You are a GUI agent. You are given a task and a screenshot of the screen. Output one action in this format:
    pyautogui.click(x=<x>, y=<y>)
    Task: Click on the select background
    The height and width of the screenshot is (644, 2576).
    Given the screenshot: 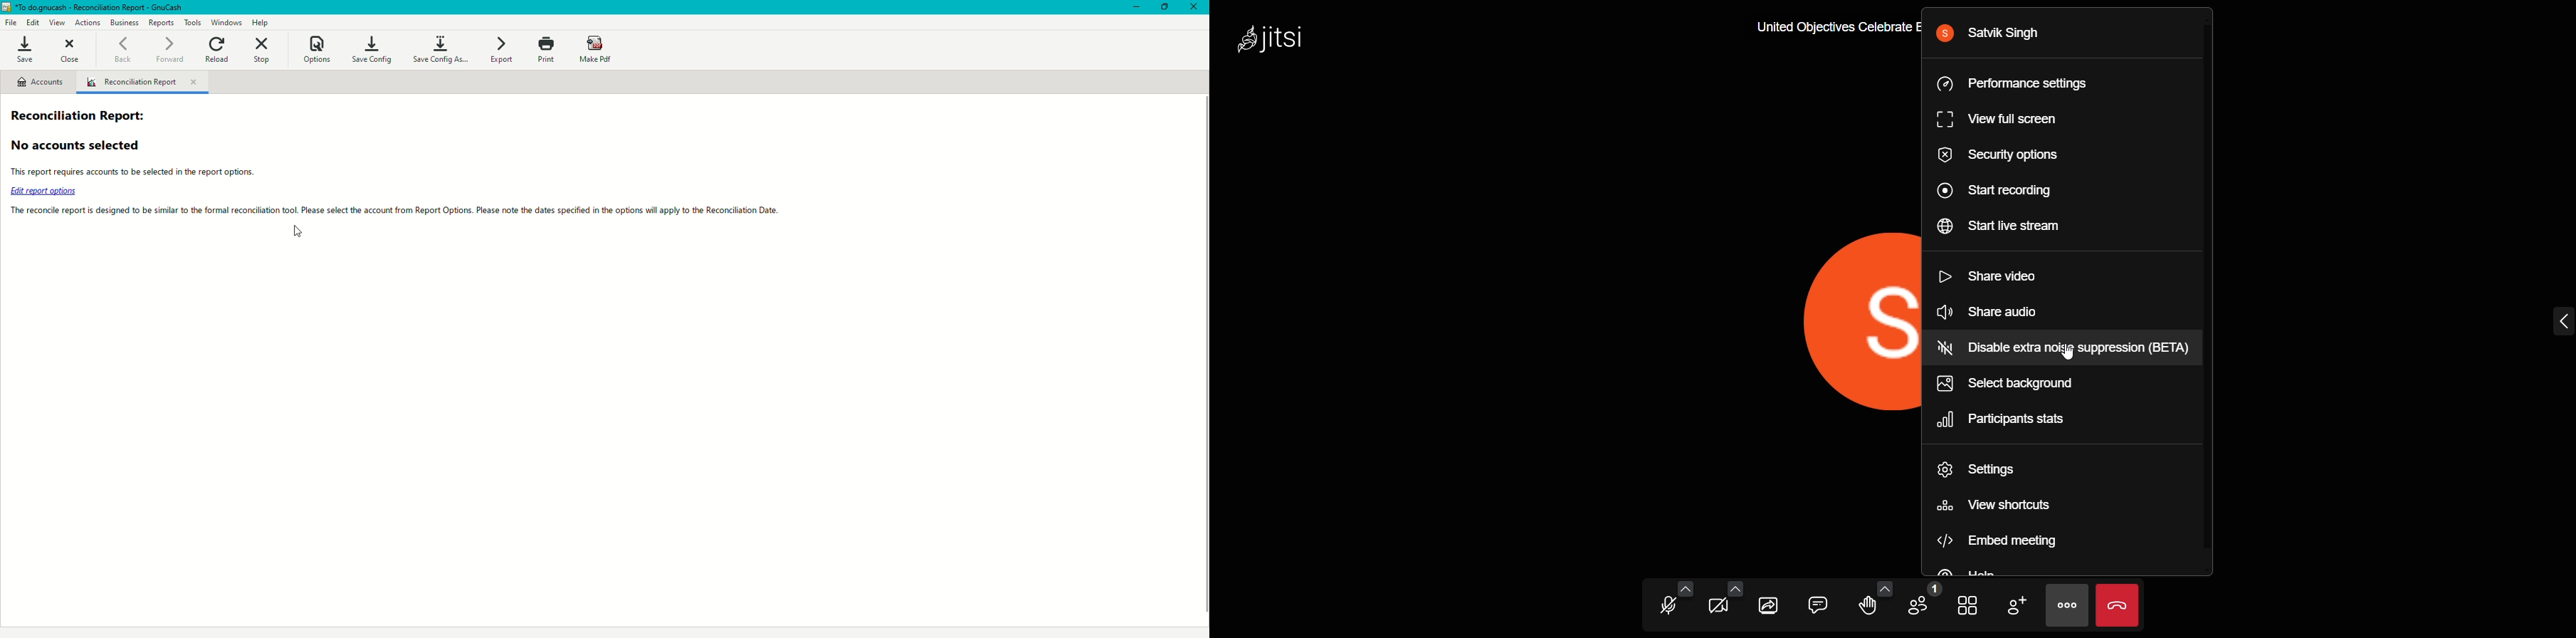 What is the action you would take?
    pyautogui.click(x=2004, y=382)
    